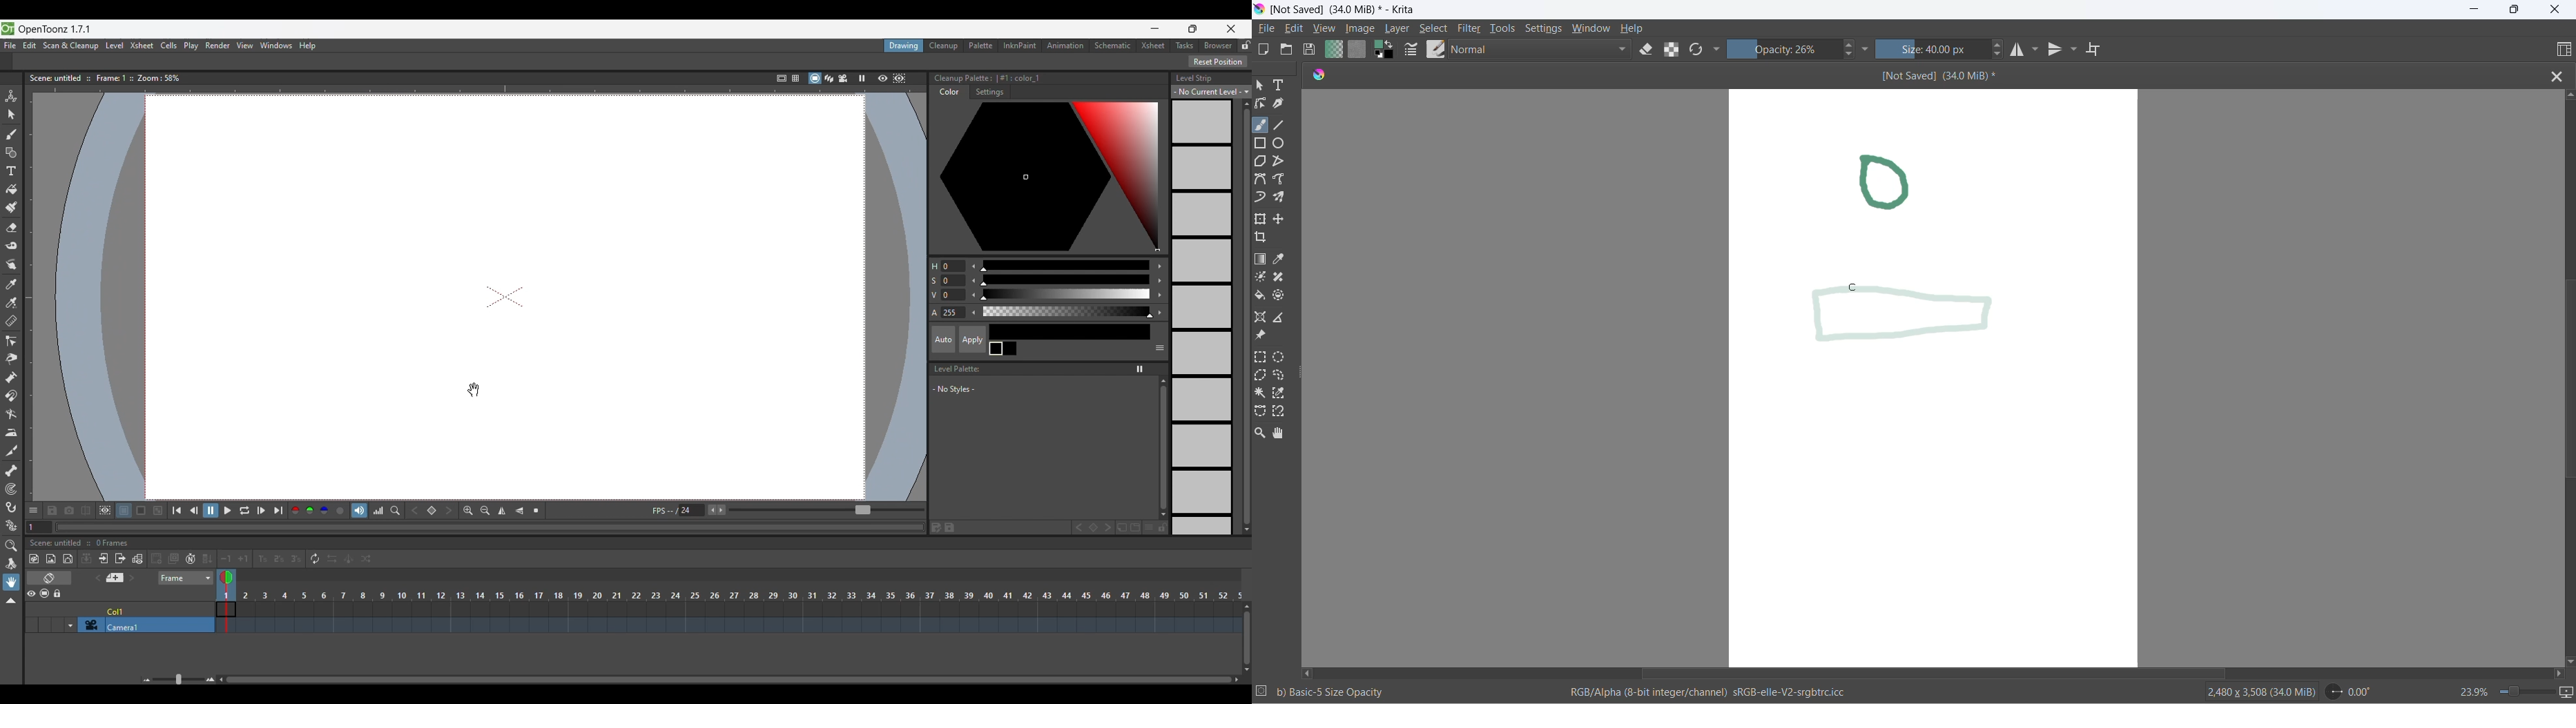 The width and height of the screenshot is (2576, 728). What do you see at coordinates (1671, 49) in the screenshot?
I see `preserve alpha` at bounding box center [1671, 49].